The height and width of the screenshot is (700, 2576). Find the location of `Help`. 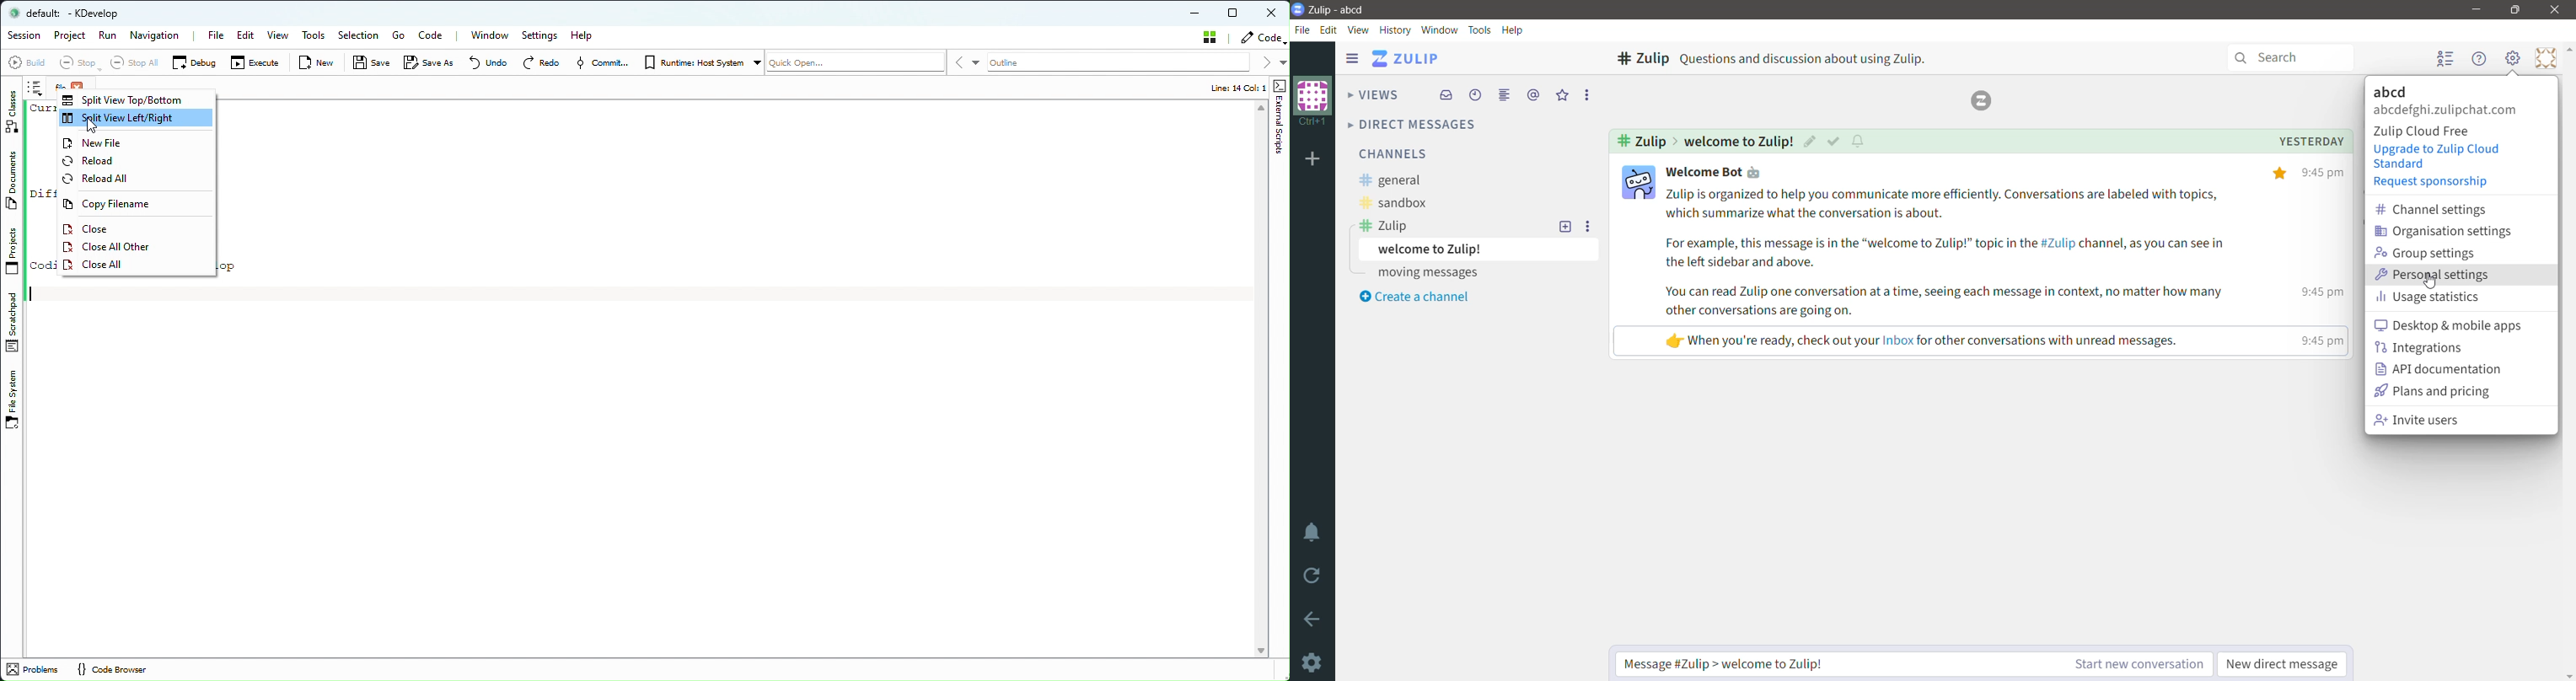

Help is located at coordinates (1514, 31).